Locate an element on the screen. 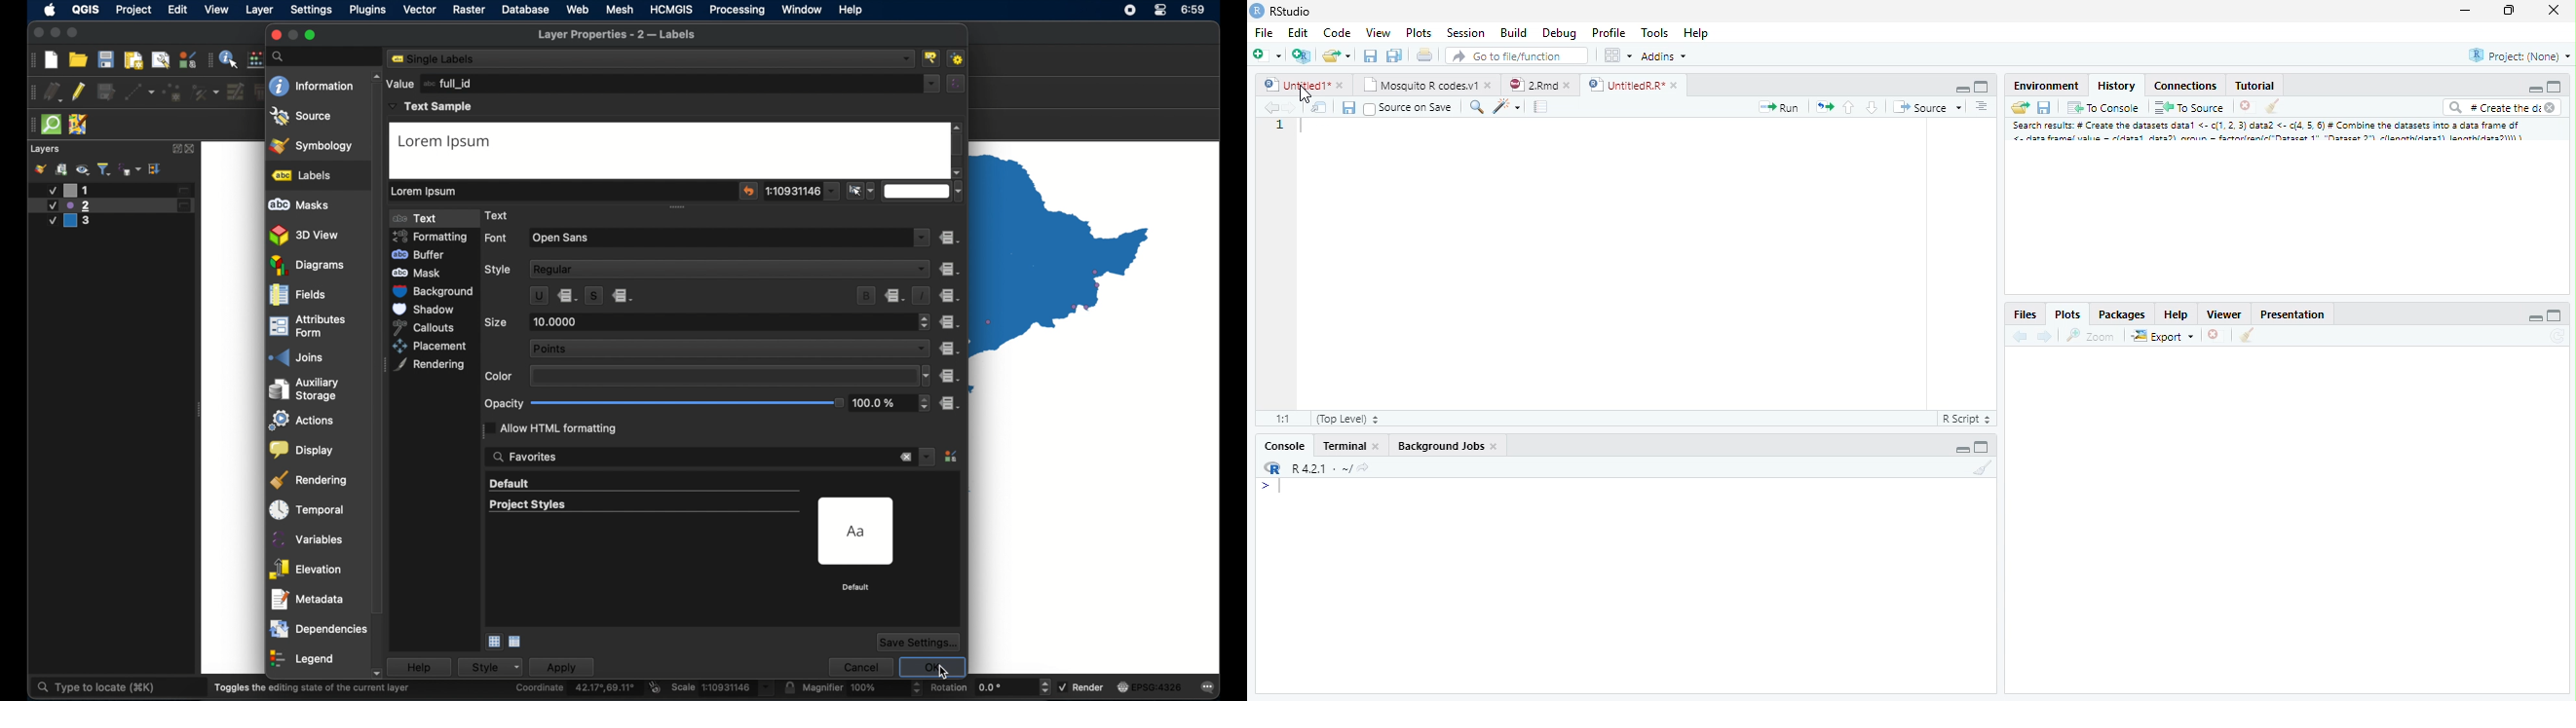  Mosquito R codes is located at coordinates (1430, 85).